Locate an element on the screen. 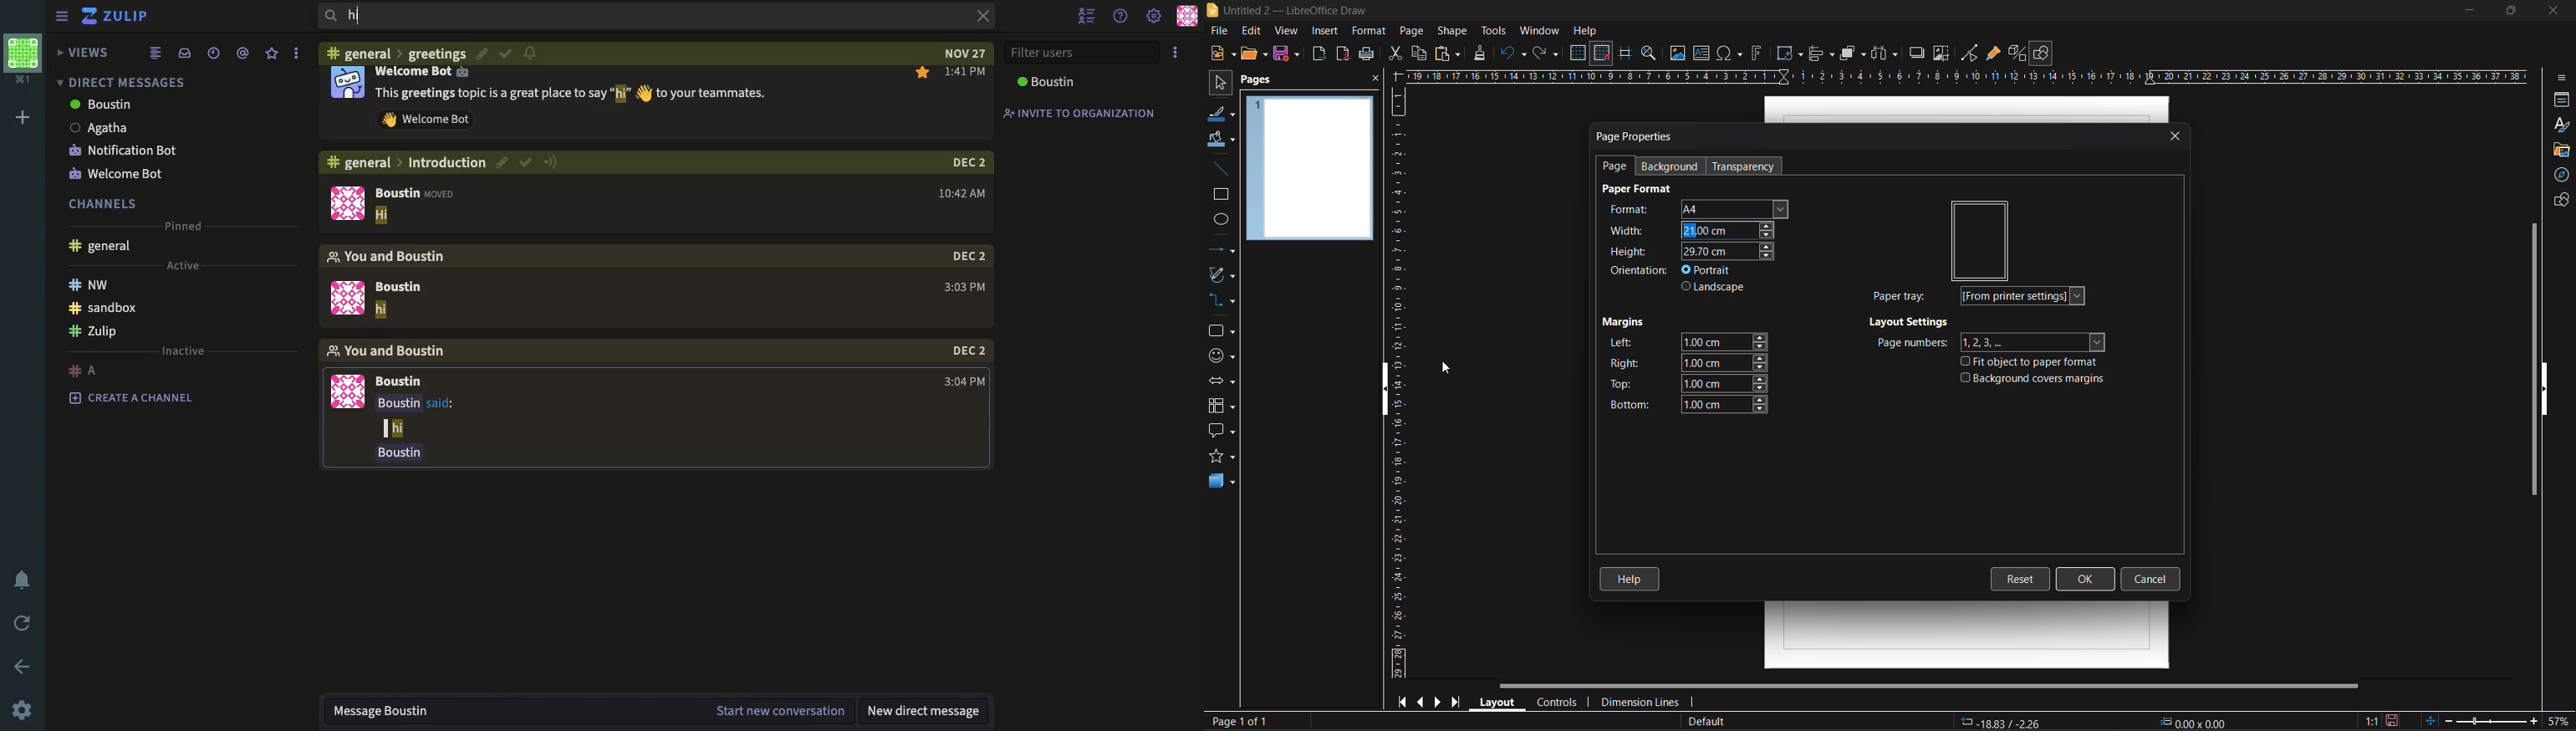 Image resolution: width=2576 pixels, height=756 pixels. edit is located at coordinates (1252, 30).